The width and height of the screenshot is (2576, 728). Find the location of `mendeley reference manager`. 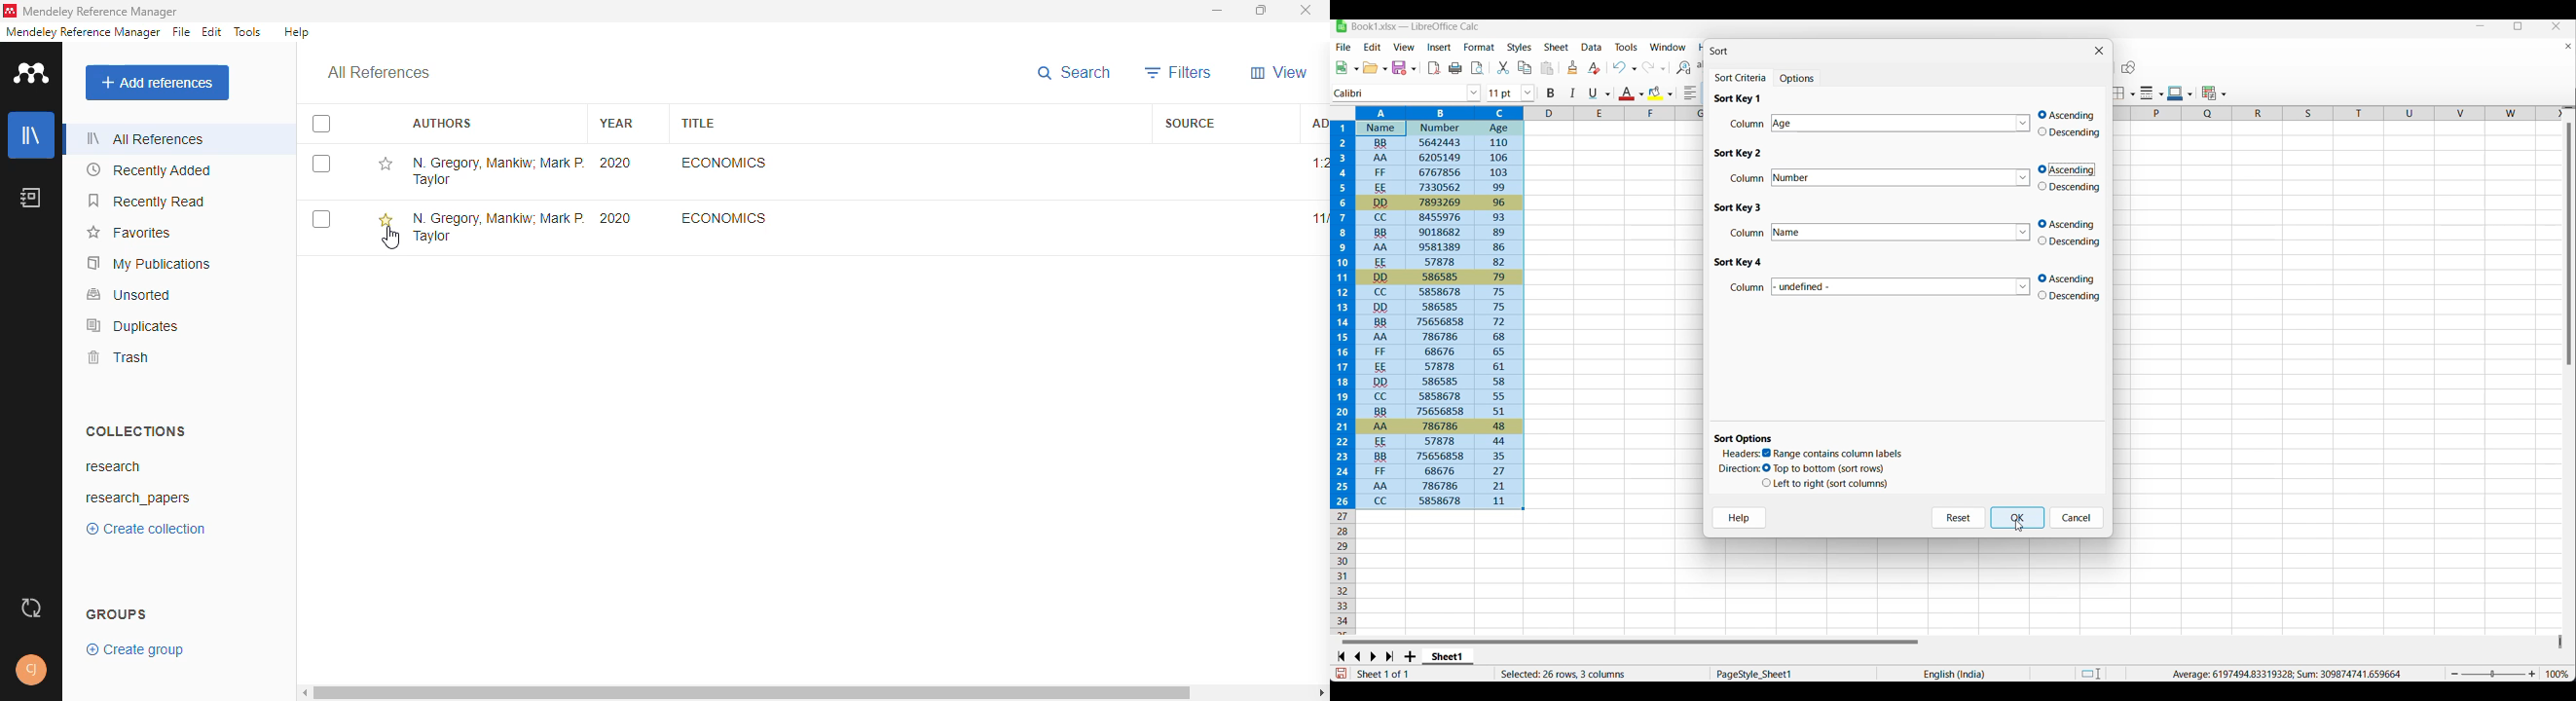

mendeley reference manager is located at coordinates (101, 12).